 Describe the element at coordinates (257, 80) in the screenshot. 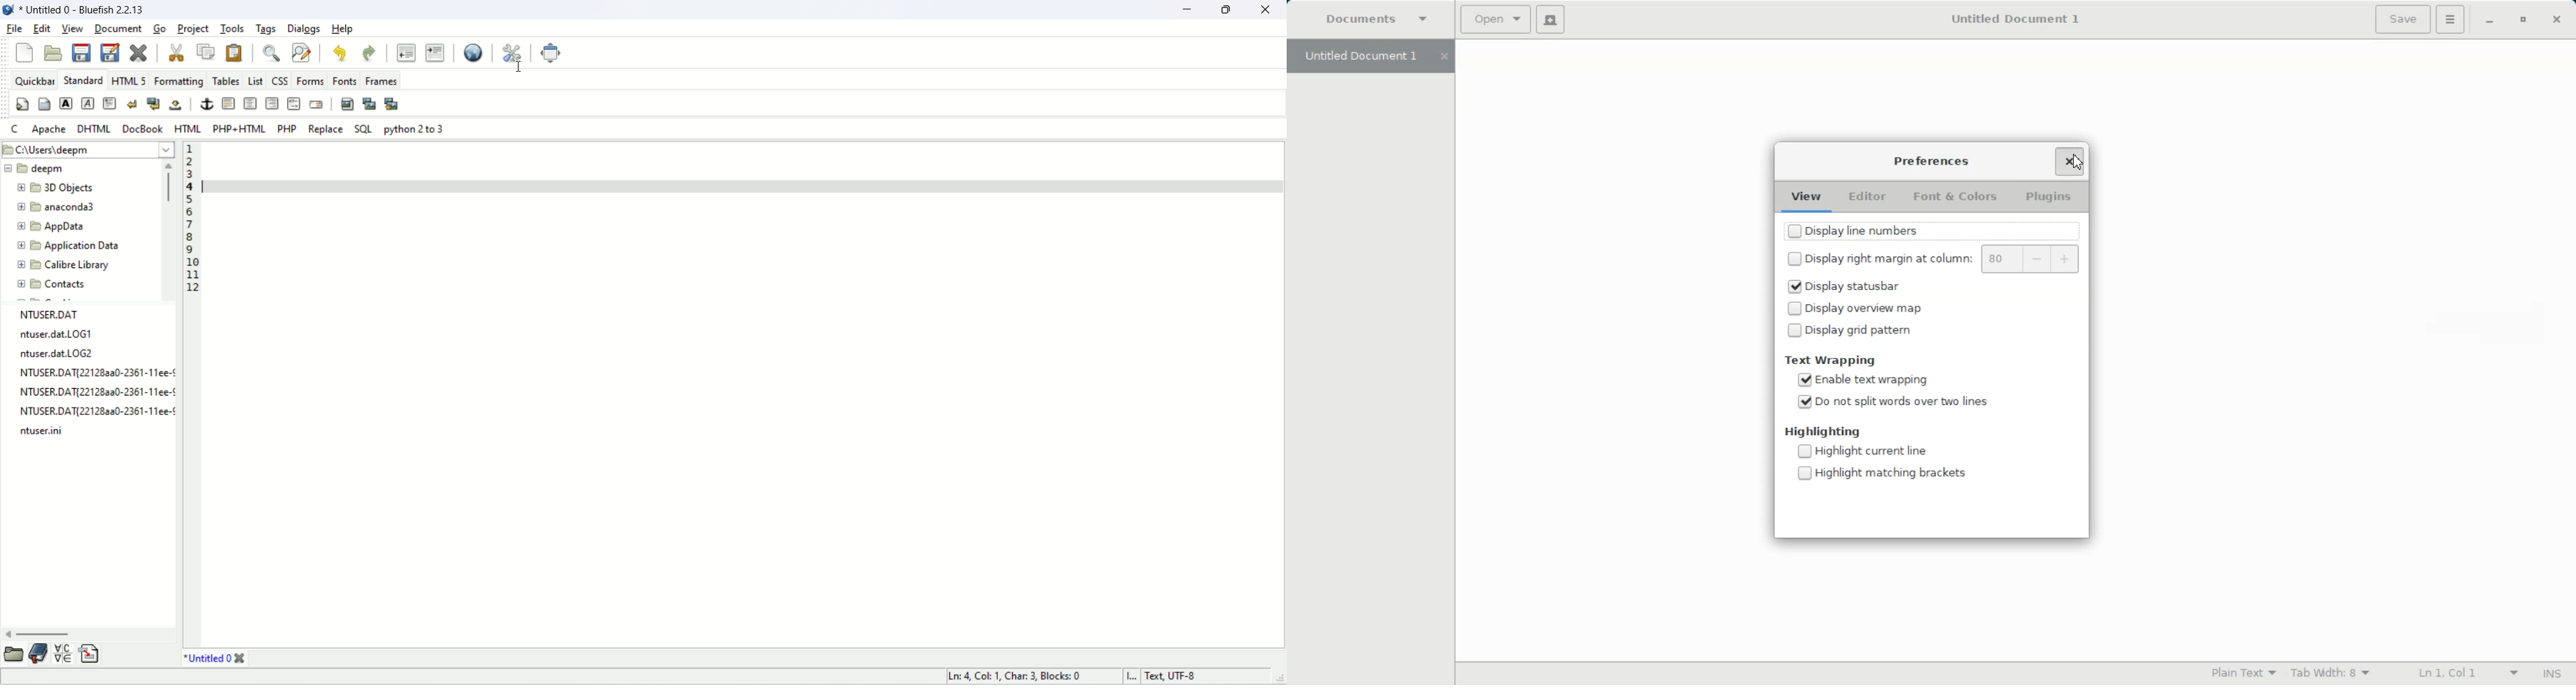

I see `LIST` at that location.